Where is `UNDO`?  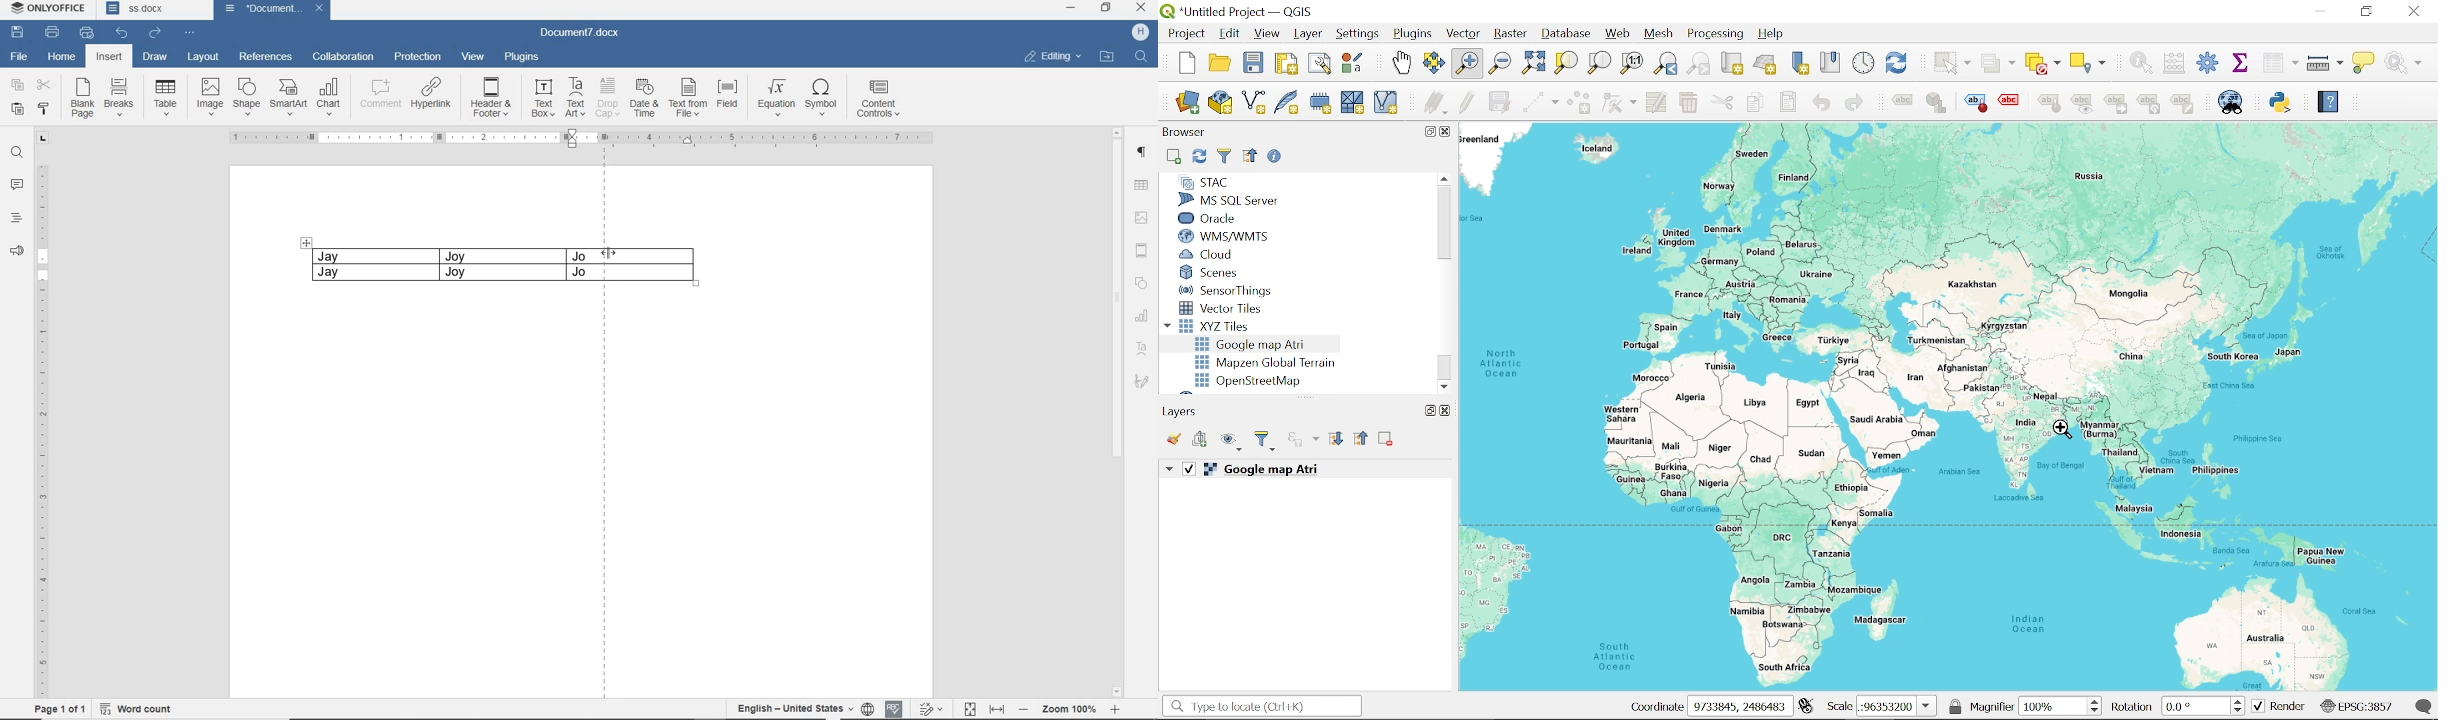
UNDO is located at coordinates (118, 32).